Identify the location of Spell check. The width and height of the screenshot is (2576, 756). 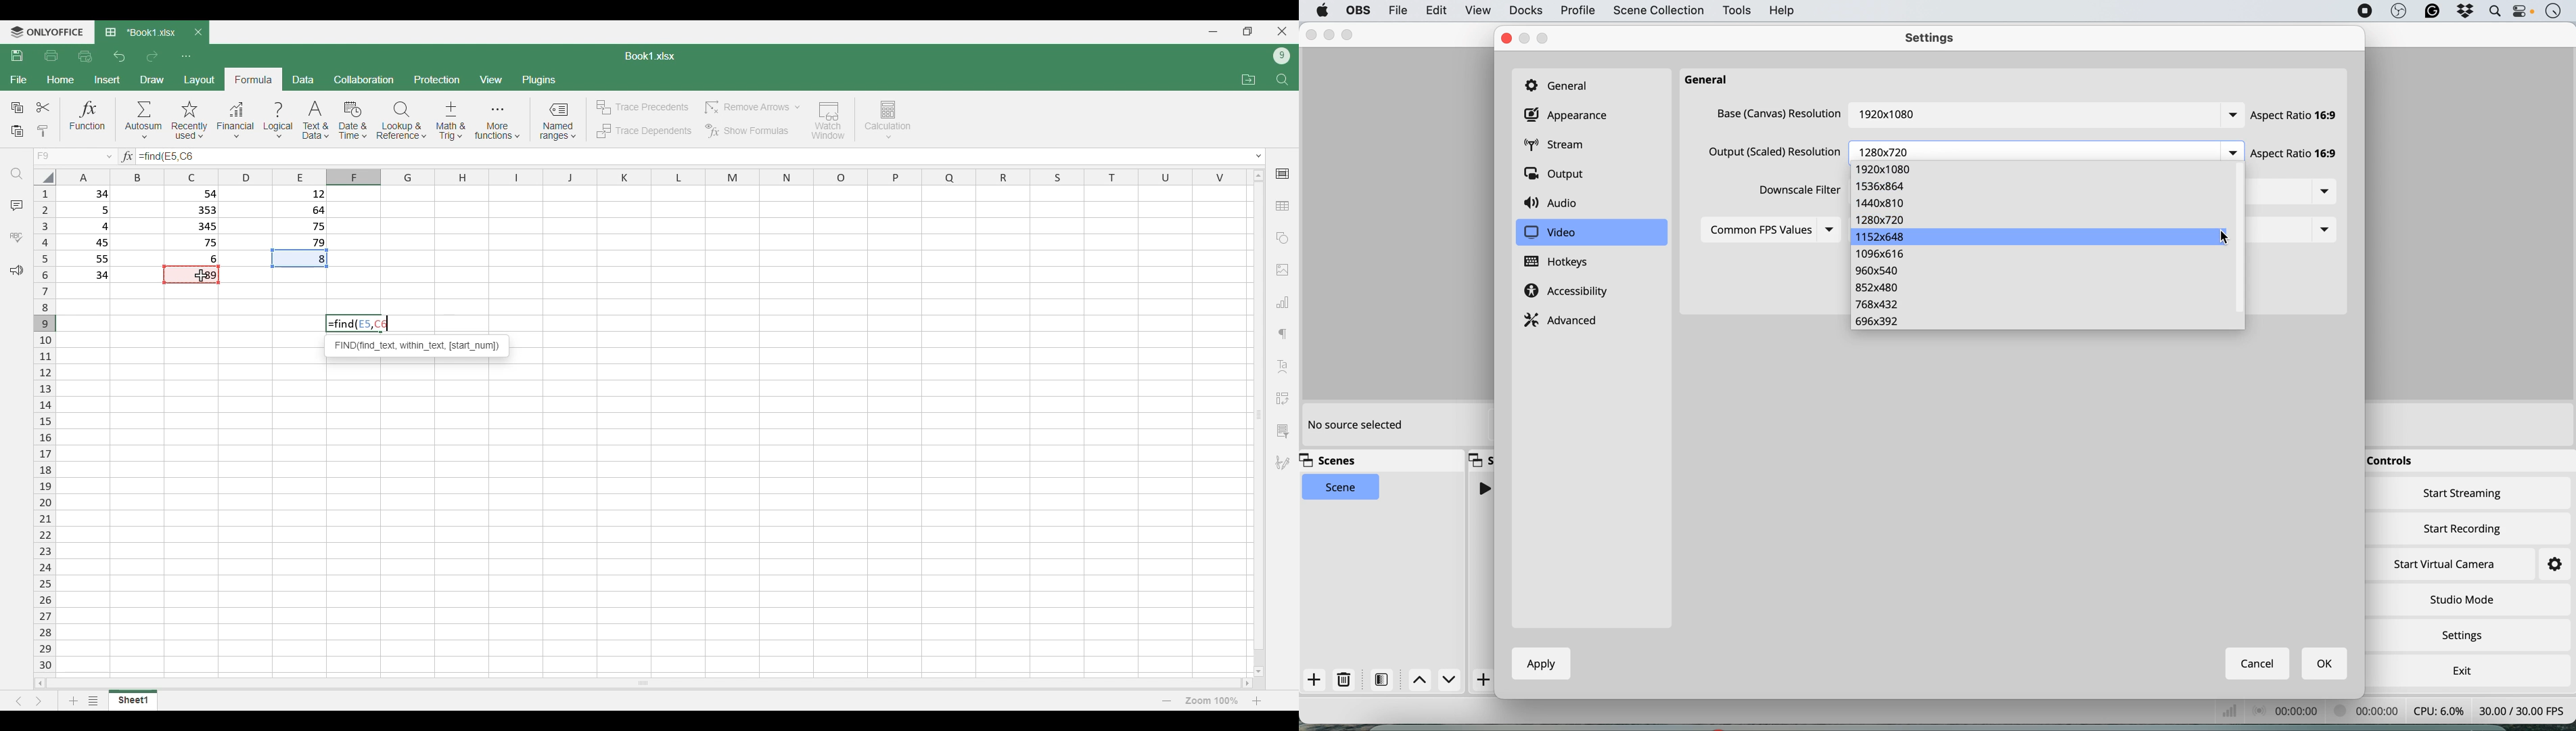
(16, 237).